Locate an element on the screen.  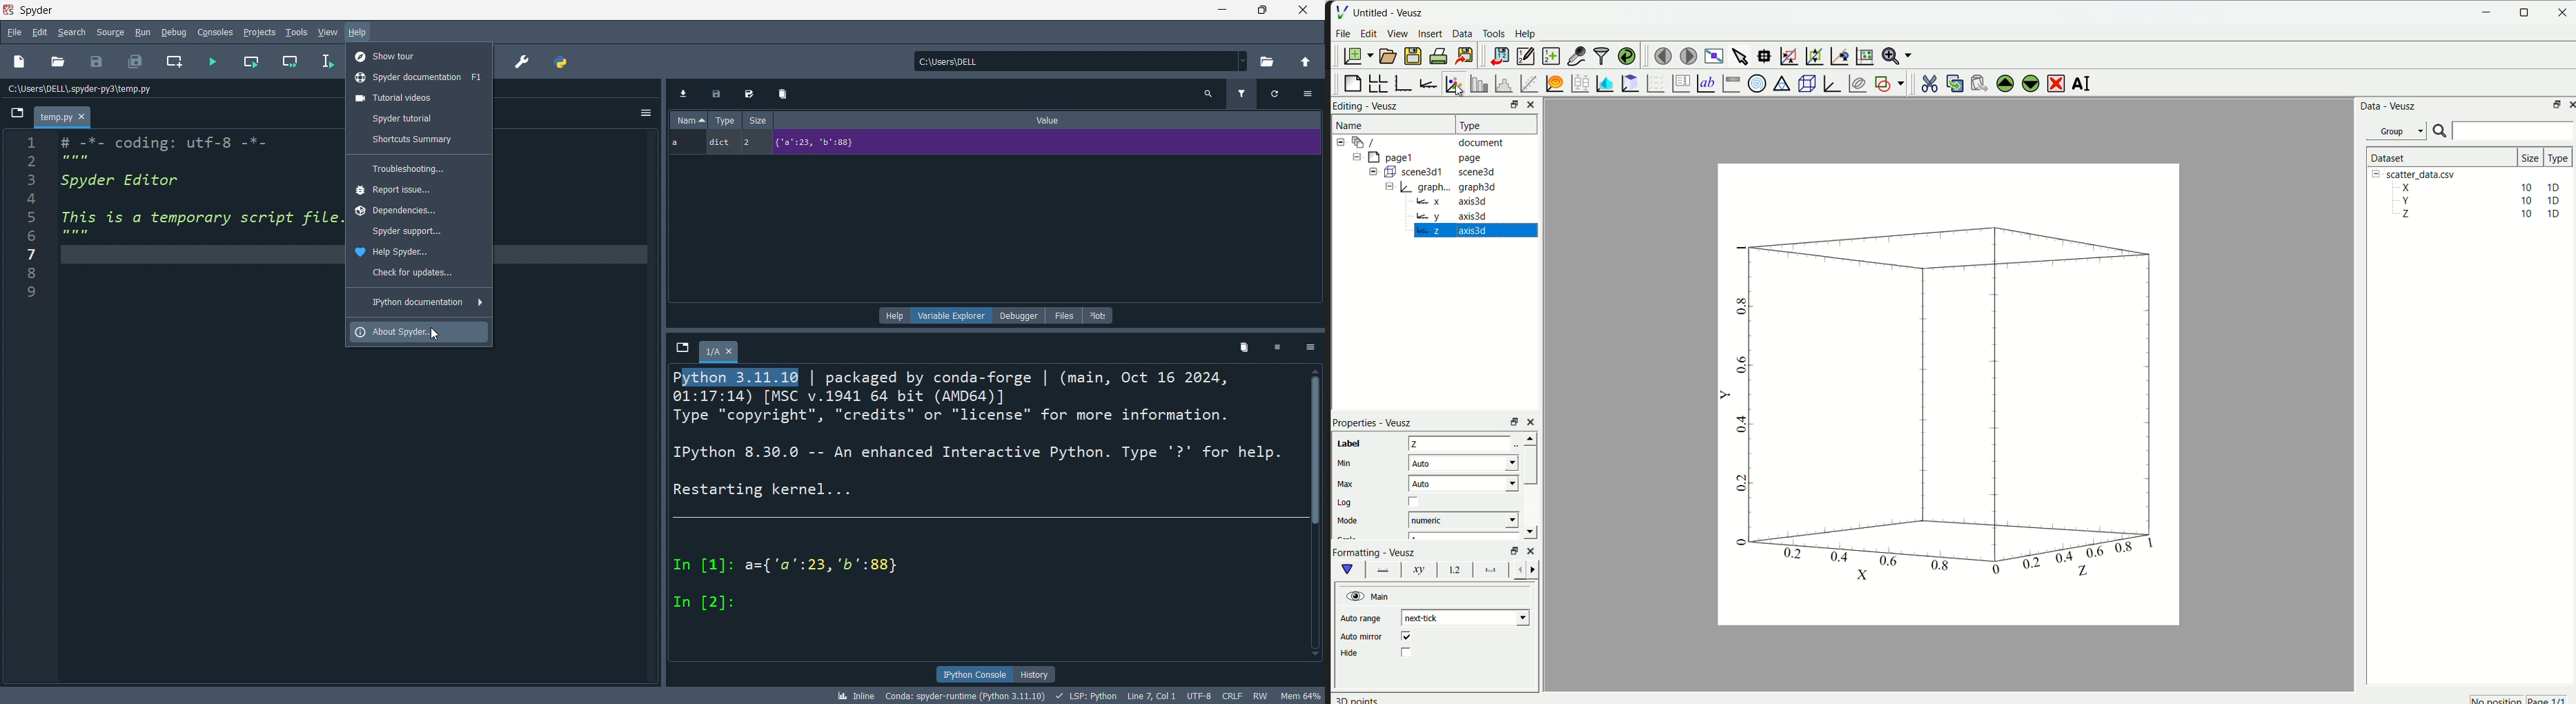
spyder support is located at coordinates (418, 231).